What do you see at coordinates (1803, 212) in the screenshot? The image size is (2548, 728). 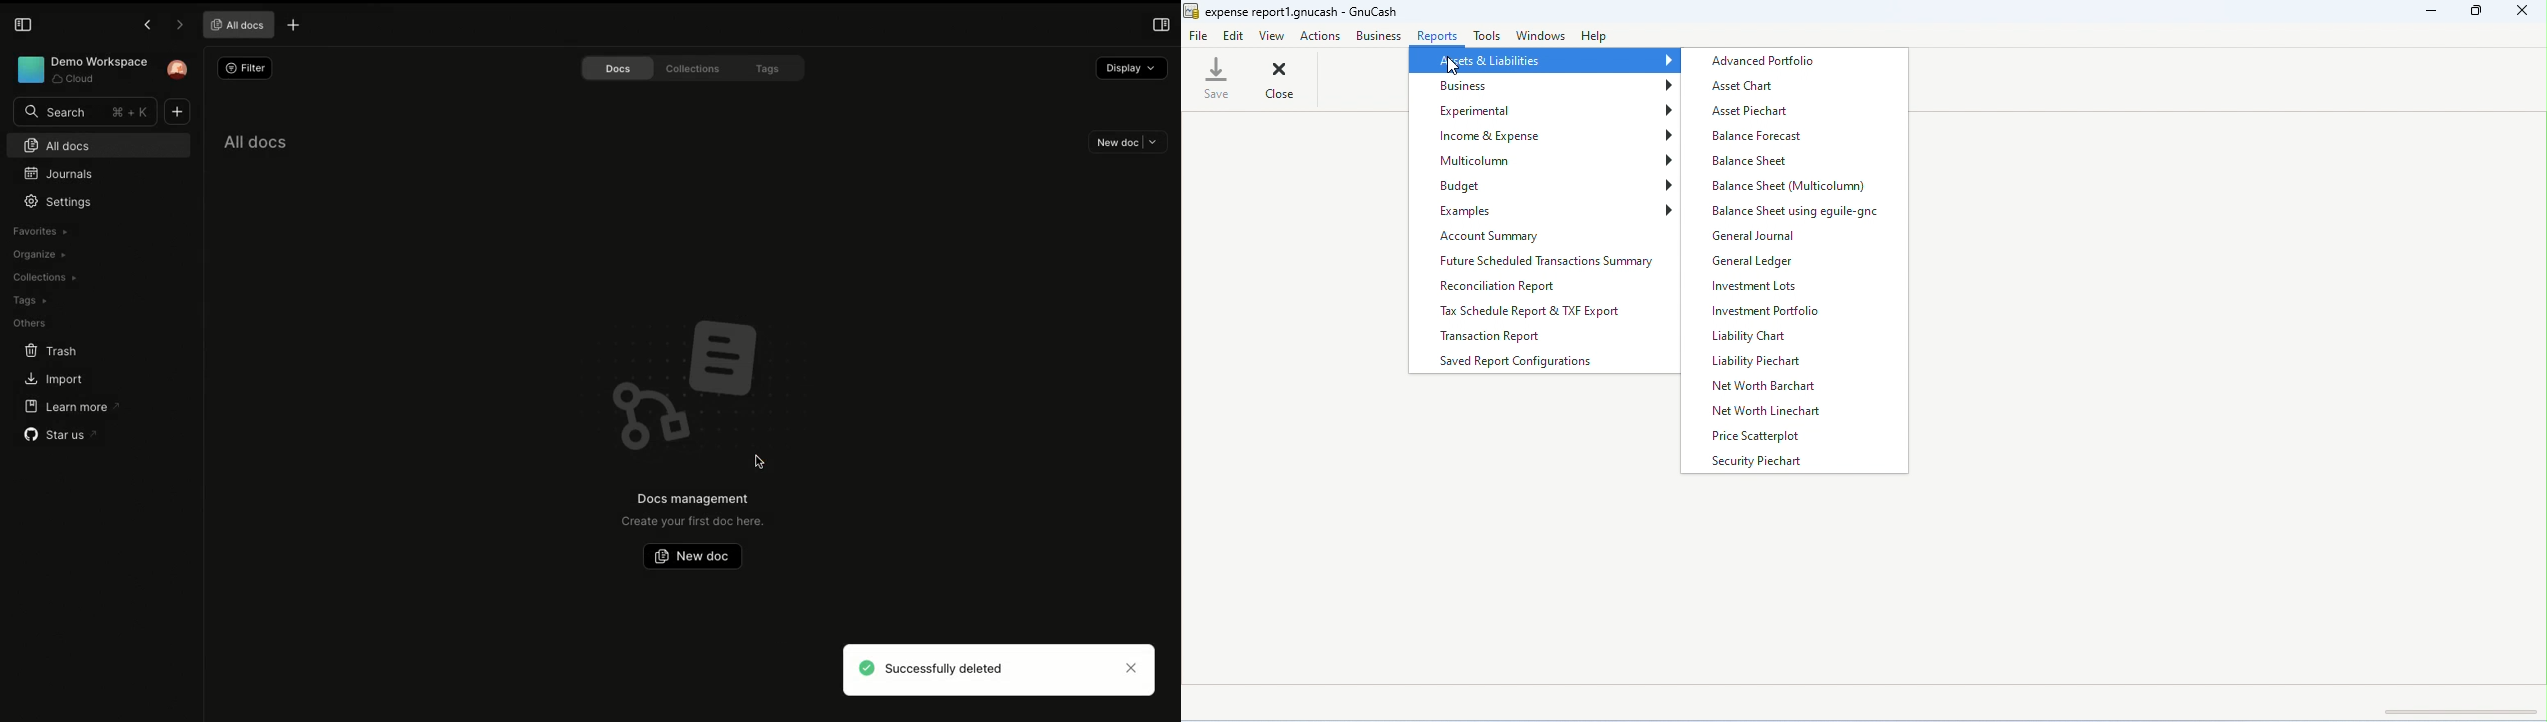 I see `balance sheet using eguile-gnc` at bounding box center [1803, 212].